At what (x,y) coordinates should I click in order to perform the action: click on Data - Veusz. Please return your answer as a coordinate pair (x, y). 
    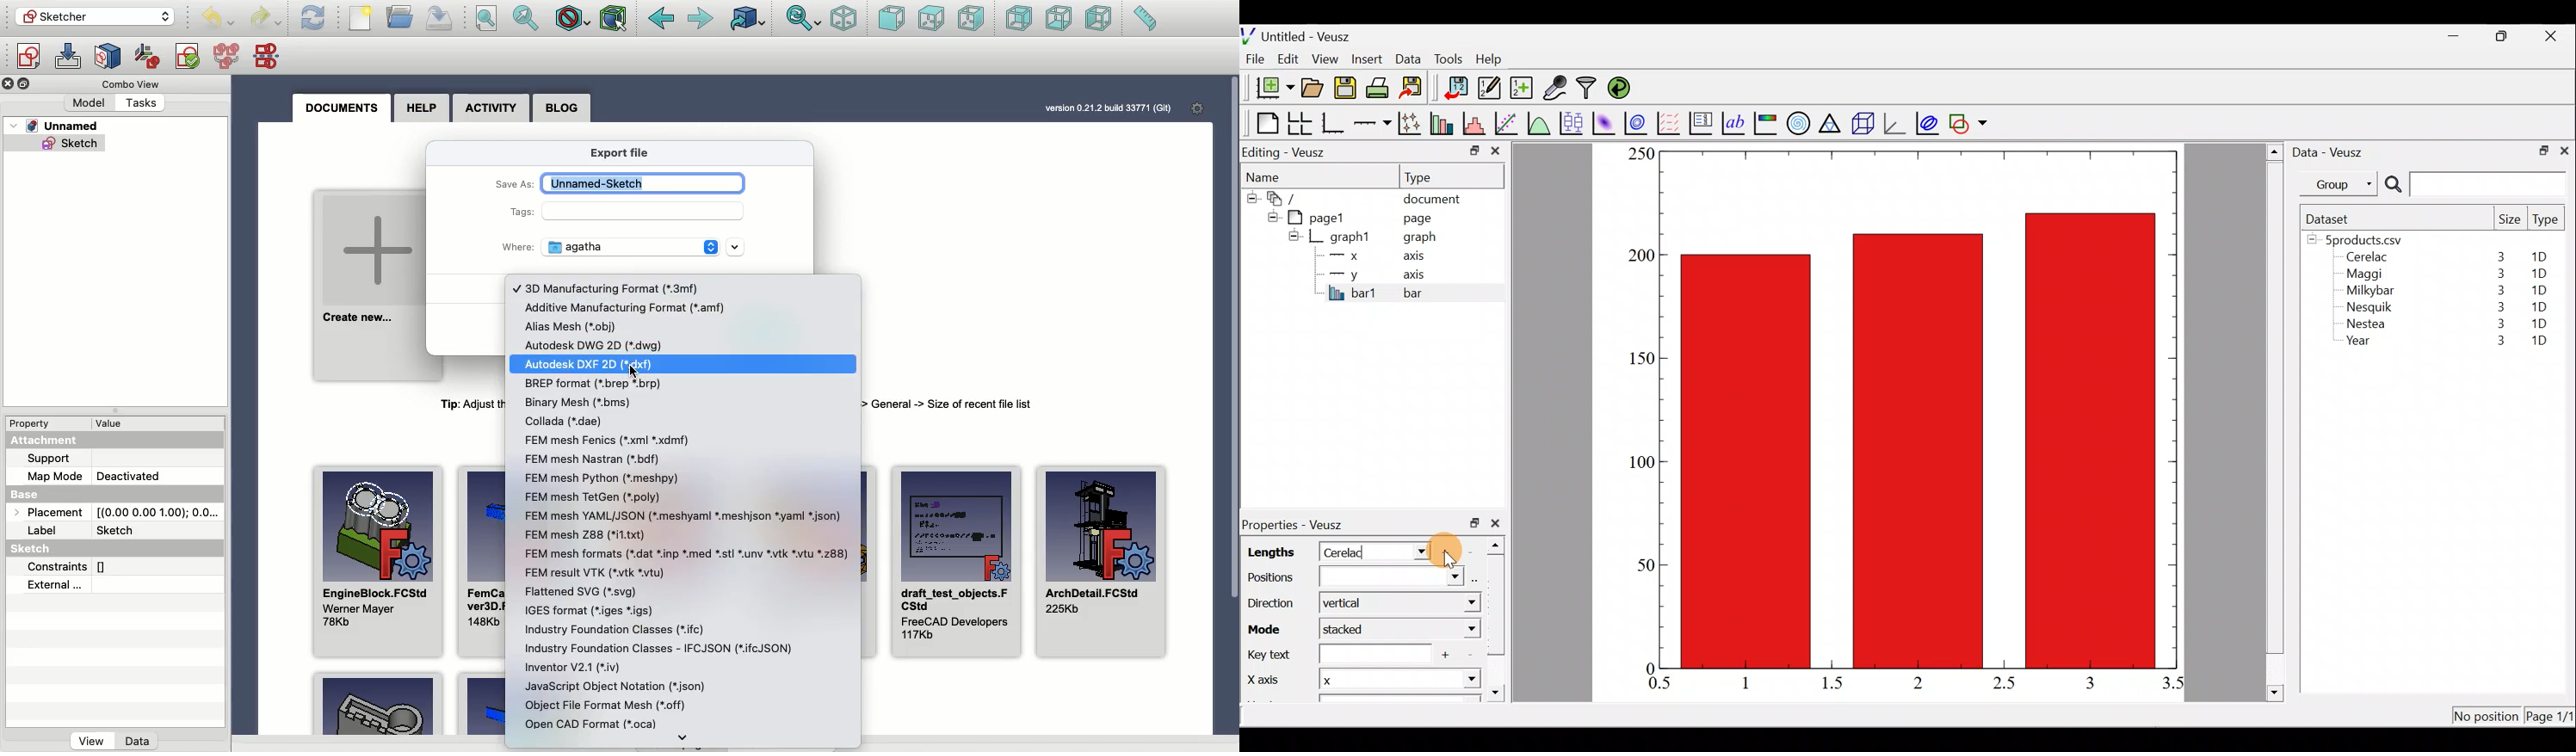
    Looking at the image, I should click on (2331, 150).